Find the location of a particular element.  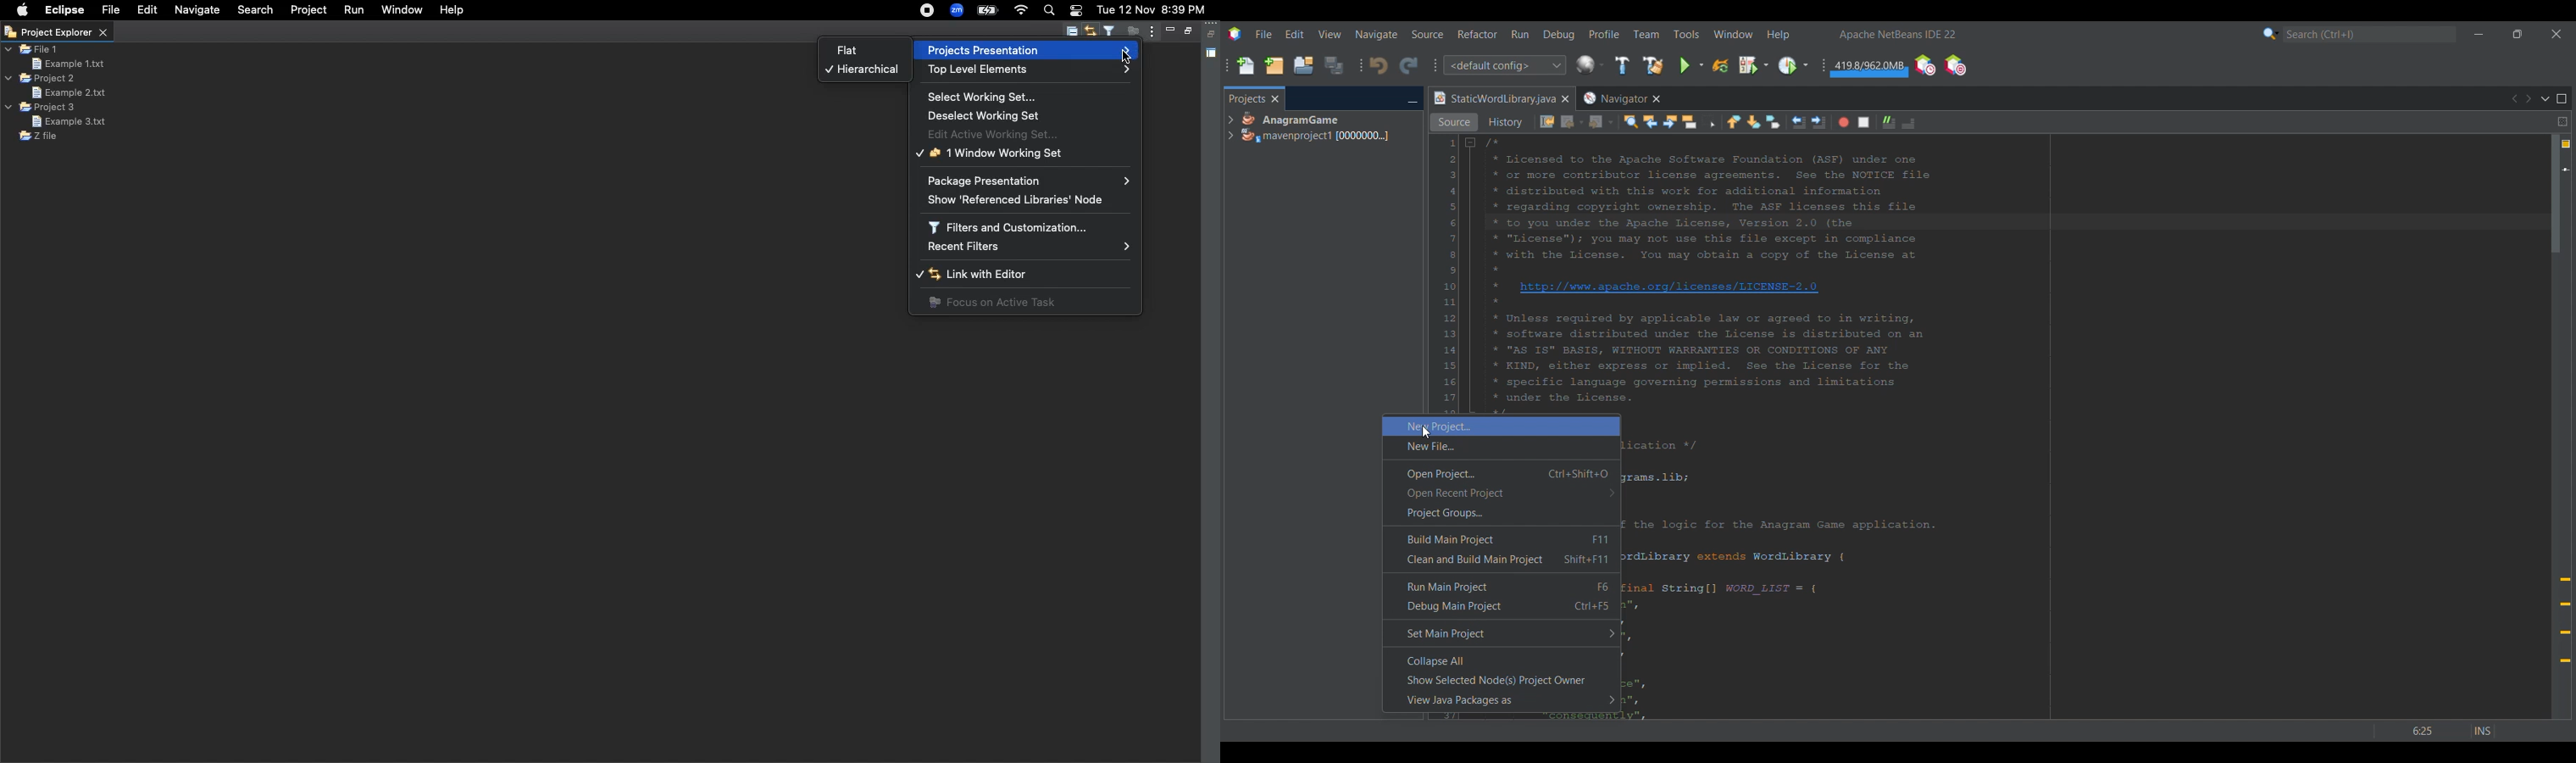

Close is located at coordinates (1565, 99).